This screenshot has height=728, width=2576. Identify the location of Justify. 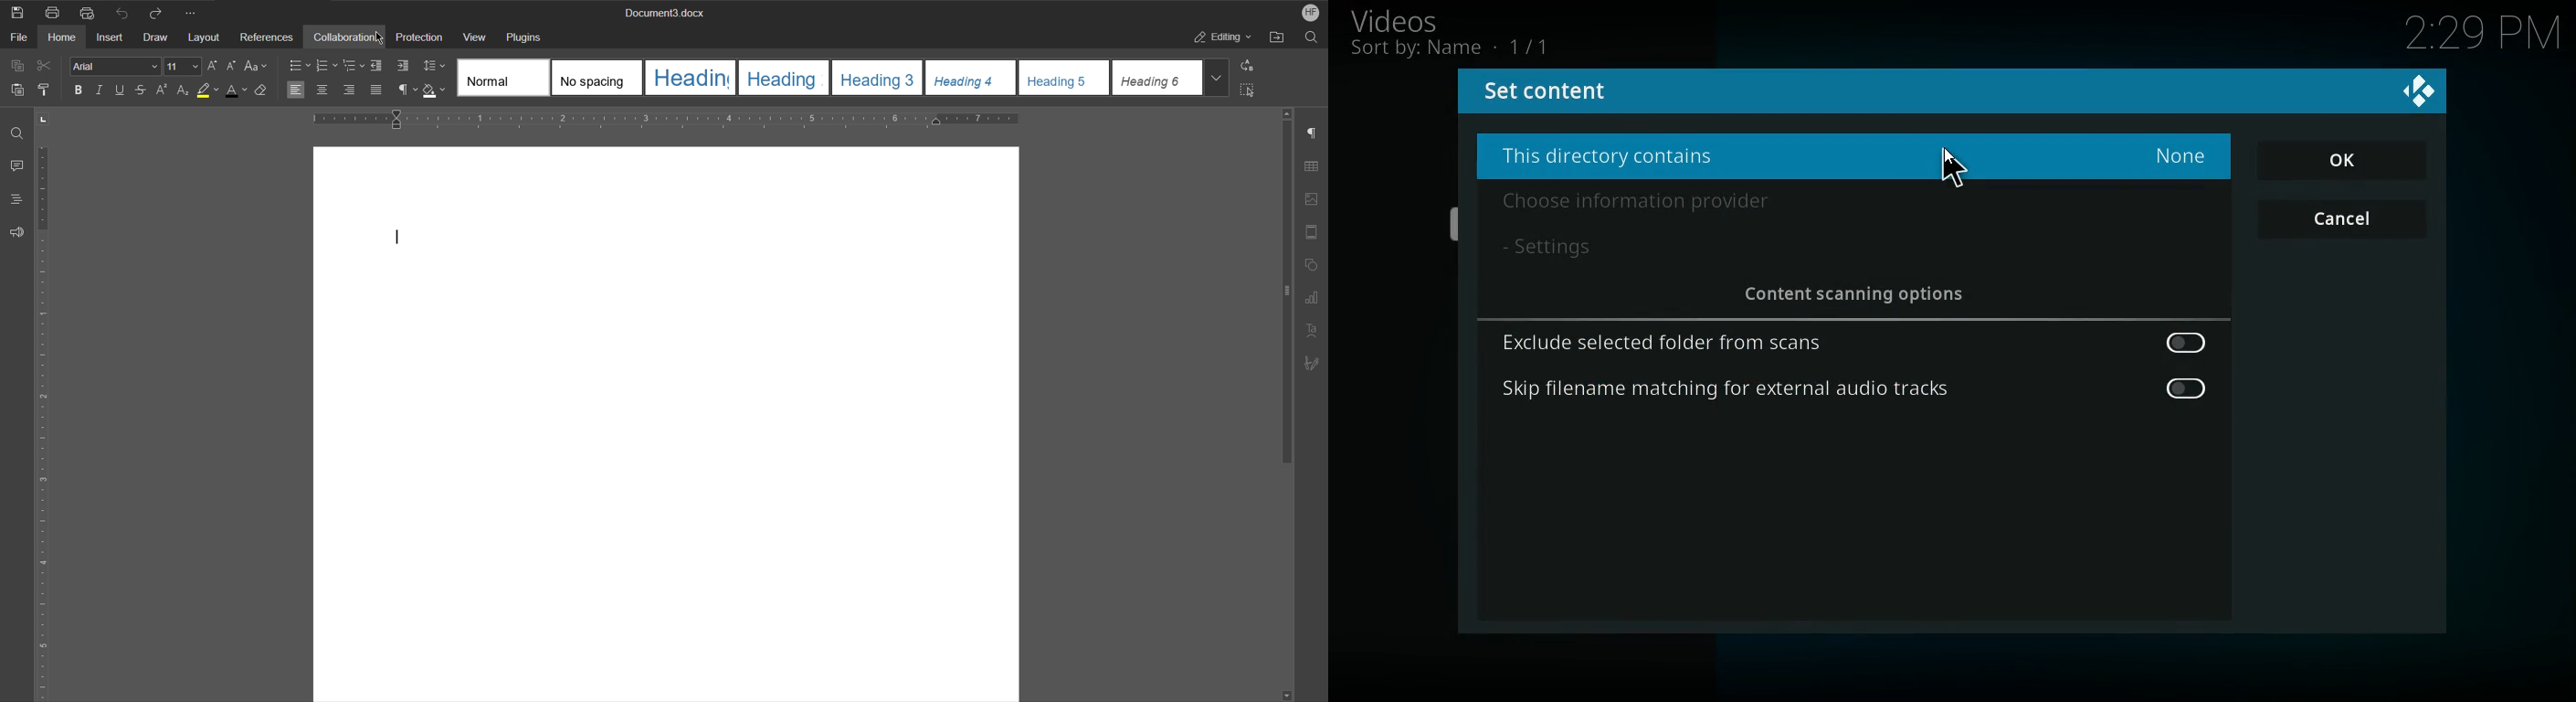
(375, 88).